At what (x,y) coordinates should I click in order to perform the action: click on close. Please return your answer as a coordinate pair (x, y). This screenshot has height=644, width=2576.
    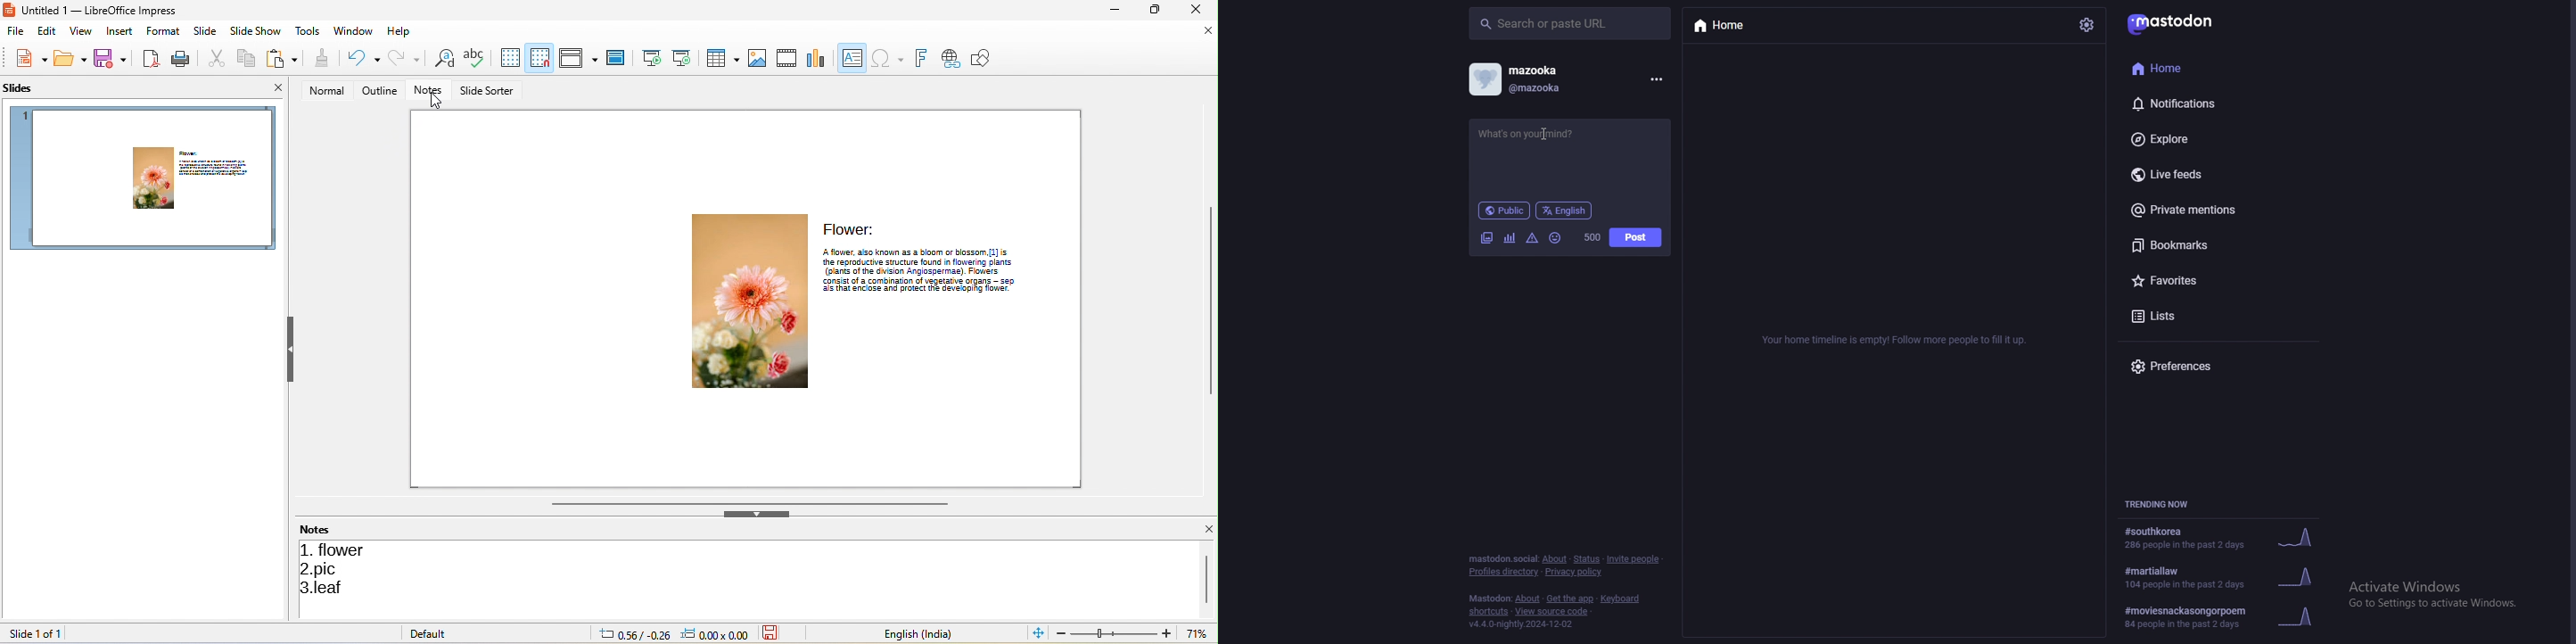
    Looking at the image, I should click on (1208, 31).